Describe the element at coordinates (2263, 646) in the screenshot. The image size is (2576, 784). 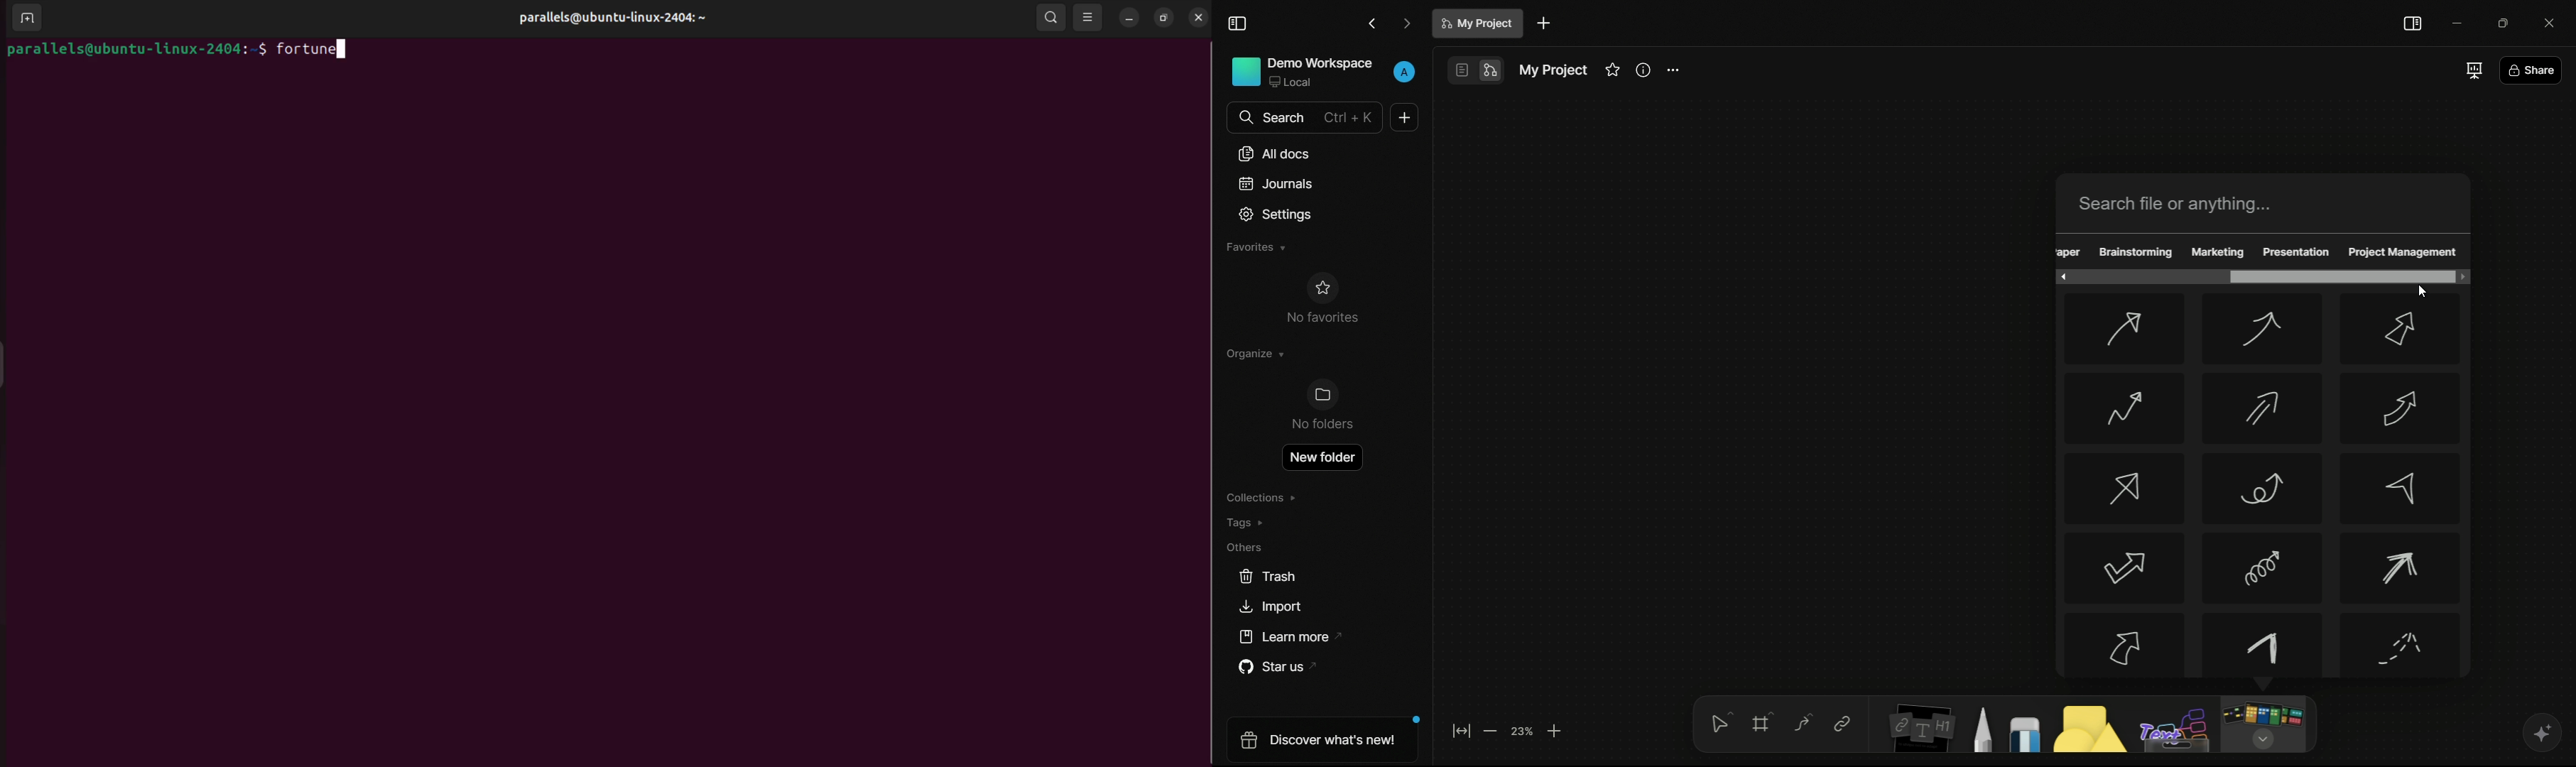
I see `arrow-14` at that location.